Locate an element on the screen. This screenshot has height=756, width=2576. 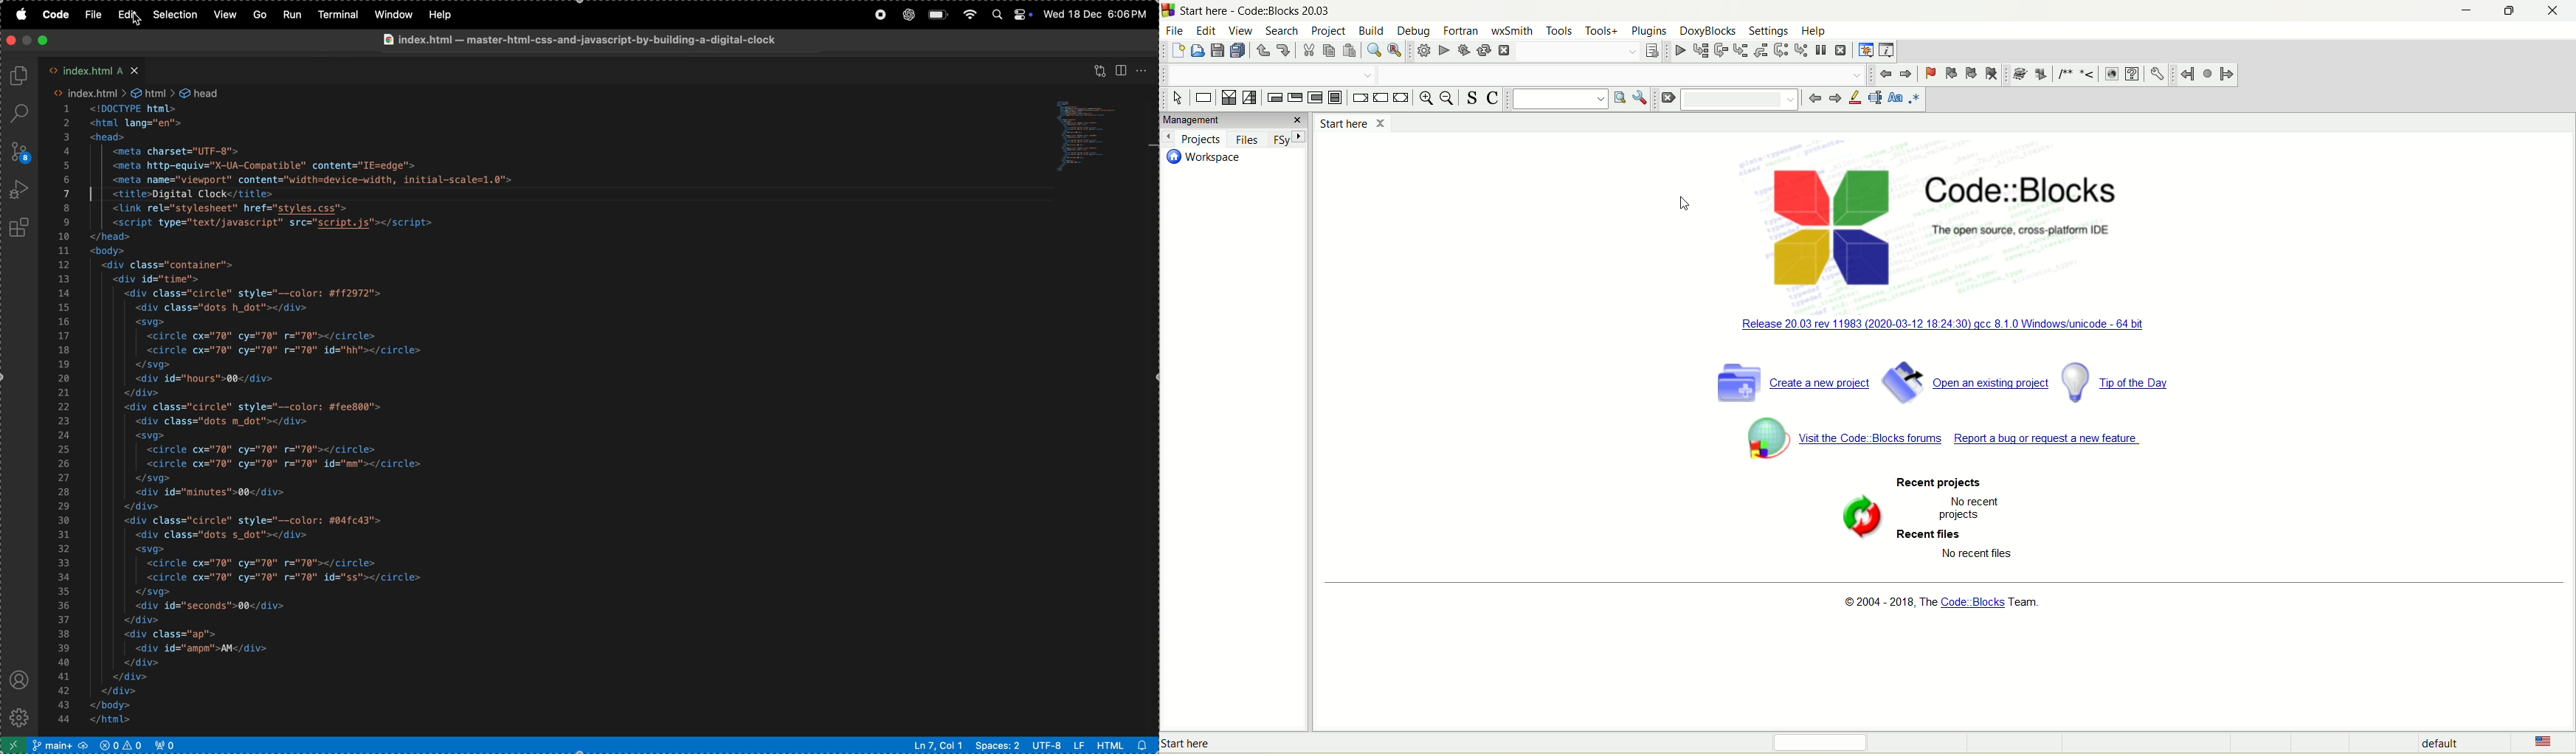
toggle source is located at coordinates (1470, 97).